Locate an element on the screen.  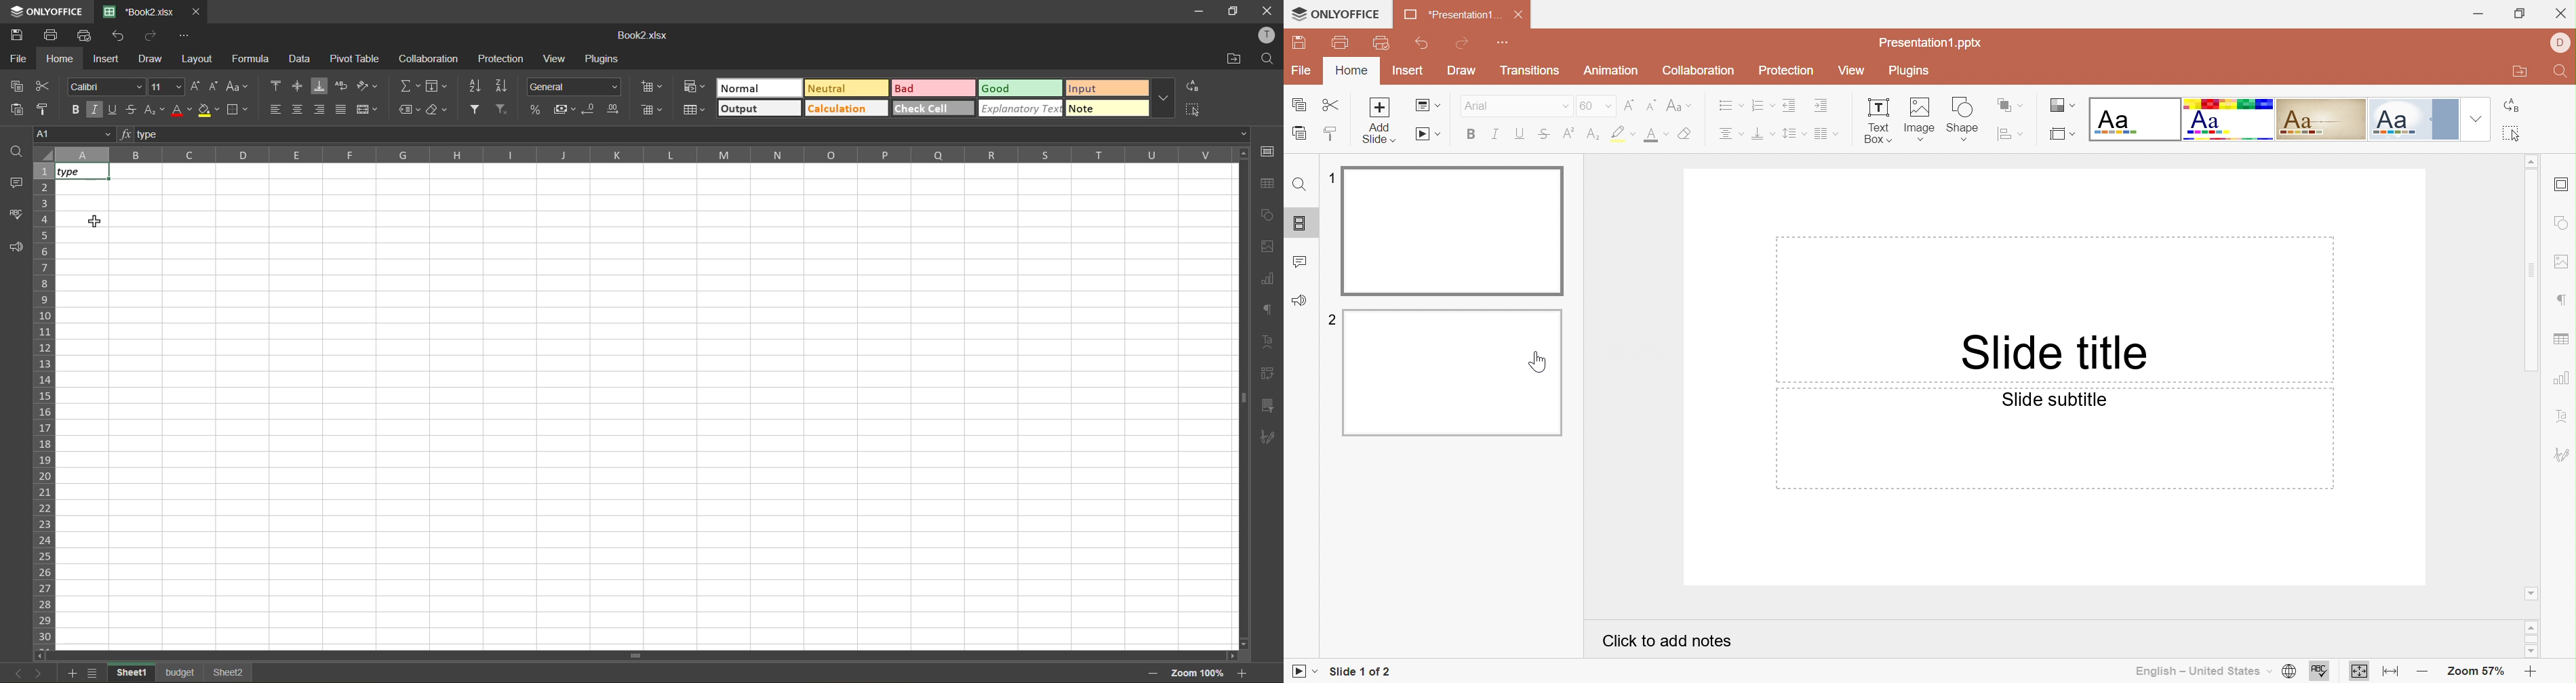
text in italic font is located at coordinates (80, 174).